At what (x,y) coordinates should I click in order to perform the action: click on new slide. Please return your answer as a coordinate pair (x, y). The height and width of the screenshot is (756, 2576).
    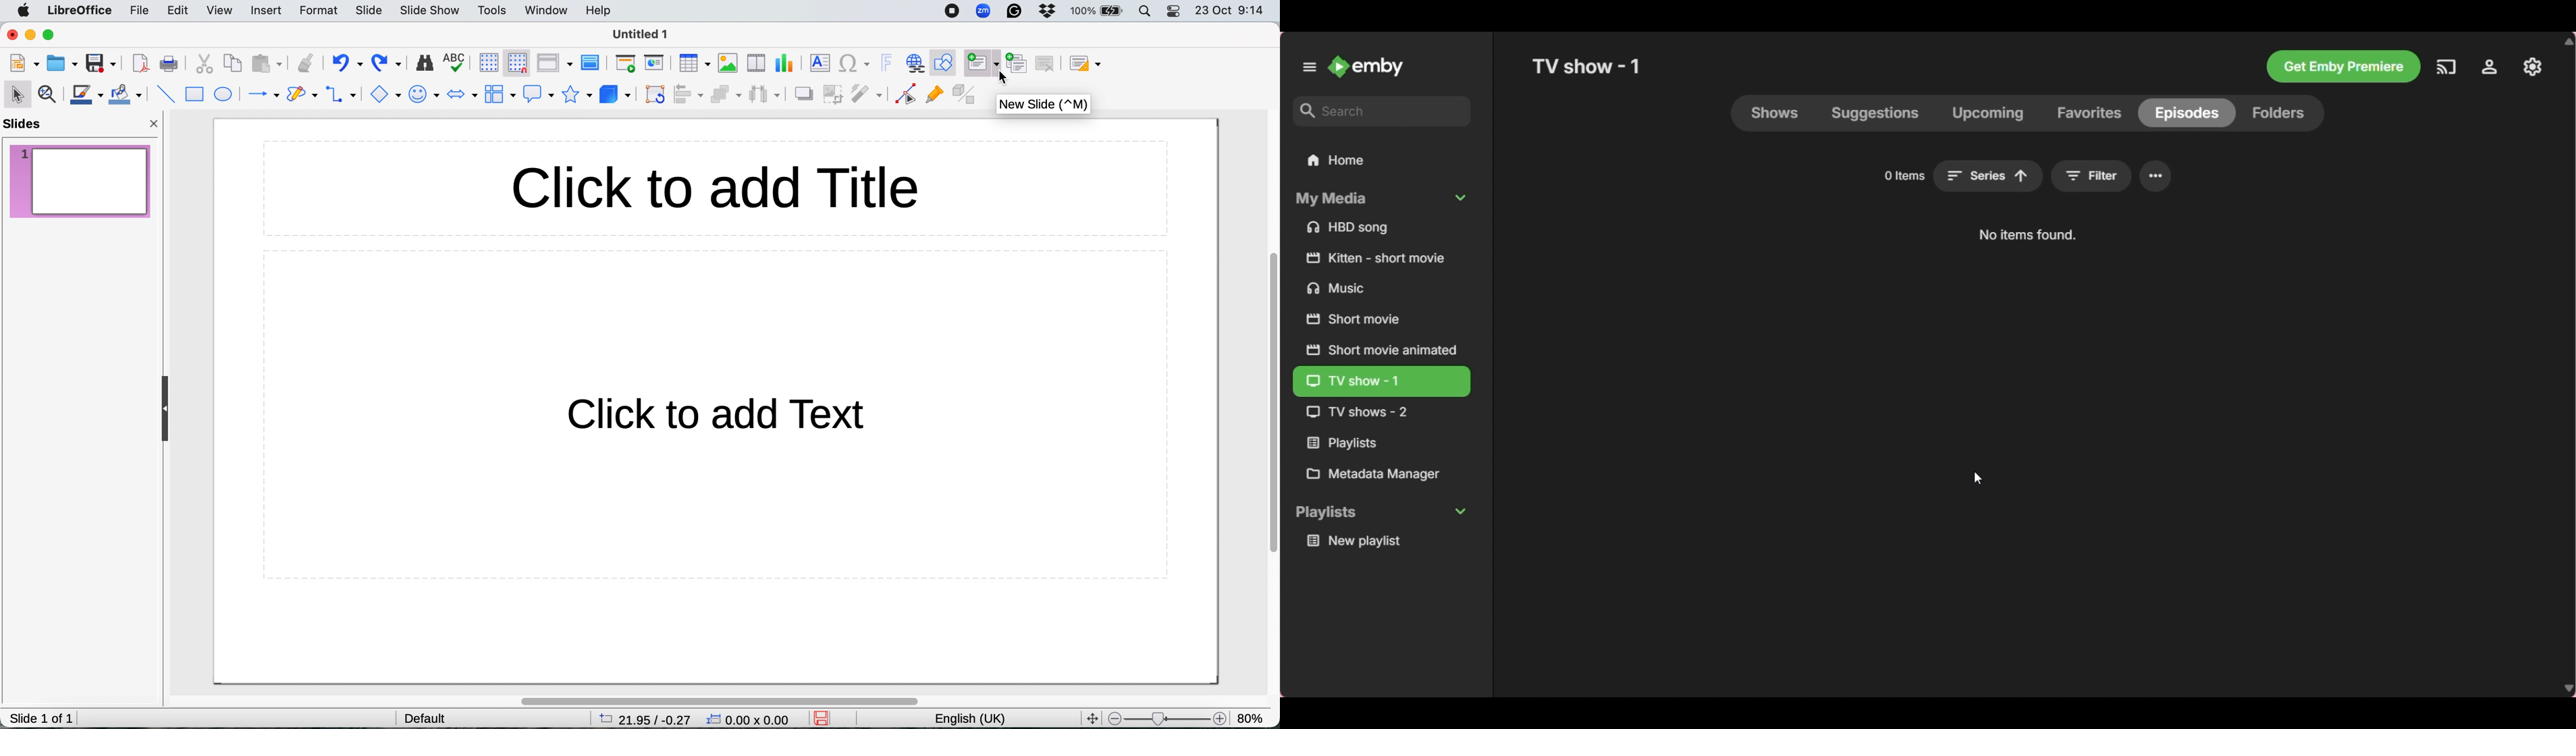
    Looking at the image, I should click on (981, 61).